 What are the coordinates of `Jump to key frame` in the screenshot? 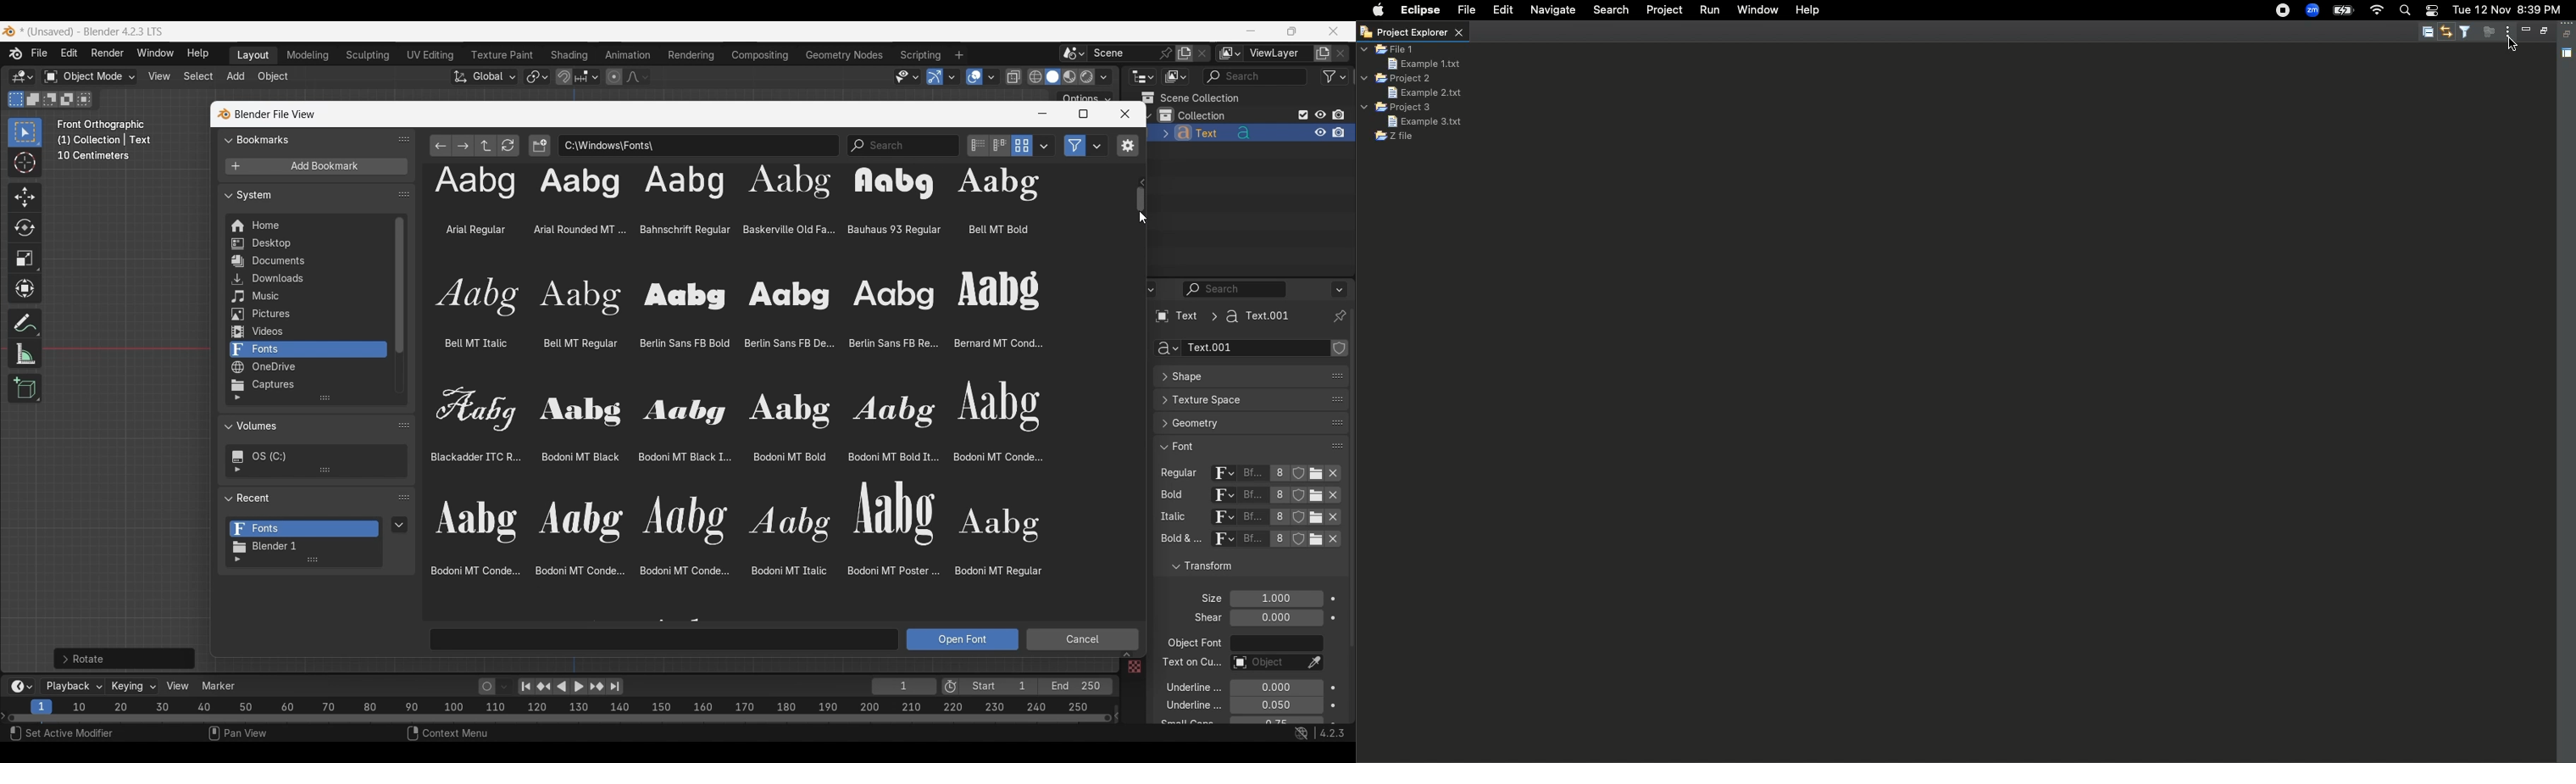 It's located at (544, 687).